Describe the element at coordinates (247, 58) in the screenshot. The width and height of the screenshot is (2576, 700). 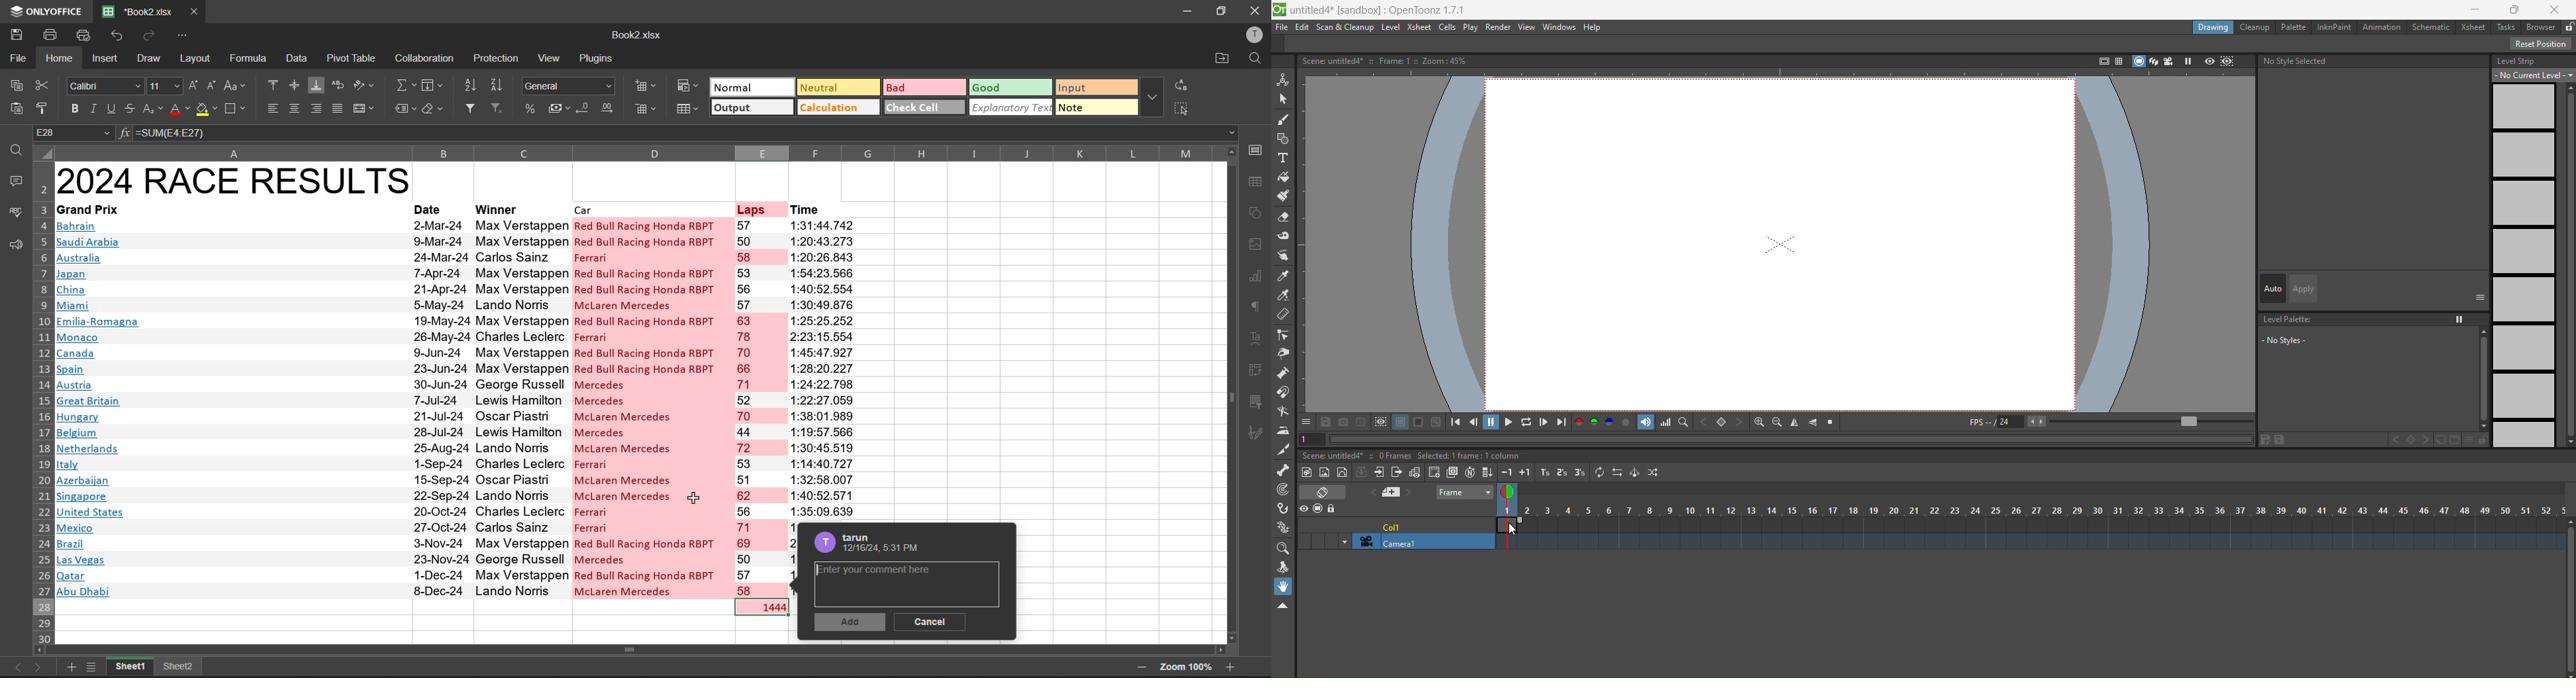
I see `formula` at that location.